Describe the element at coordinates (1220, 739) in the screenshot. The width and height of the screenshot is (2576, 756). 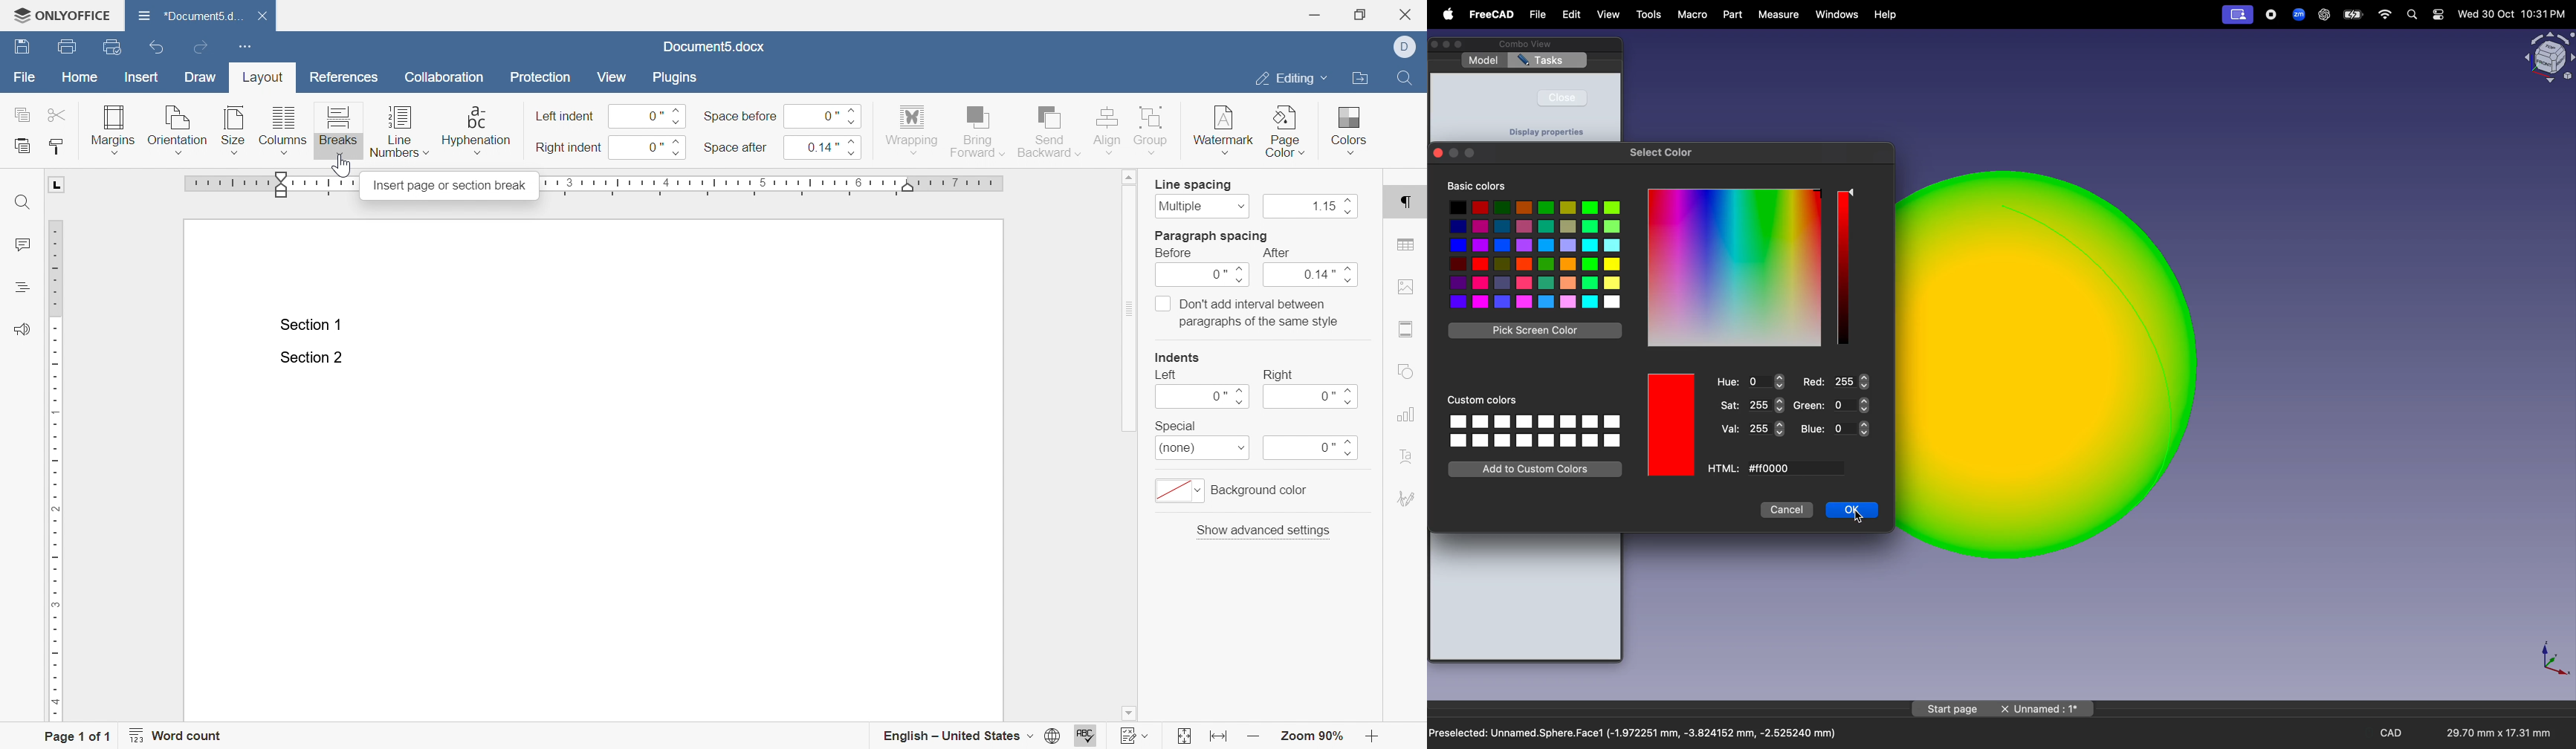
I see `fit to width` at that location.